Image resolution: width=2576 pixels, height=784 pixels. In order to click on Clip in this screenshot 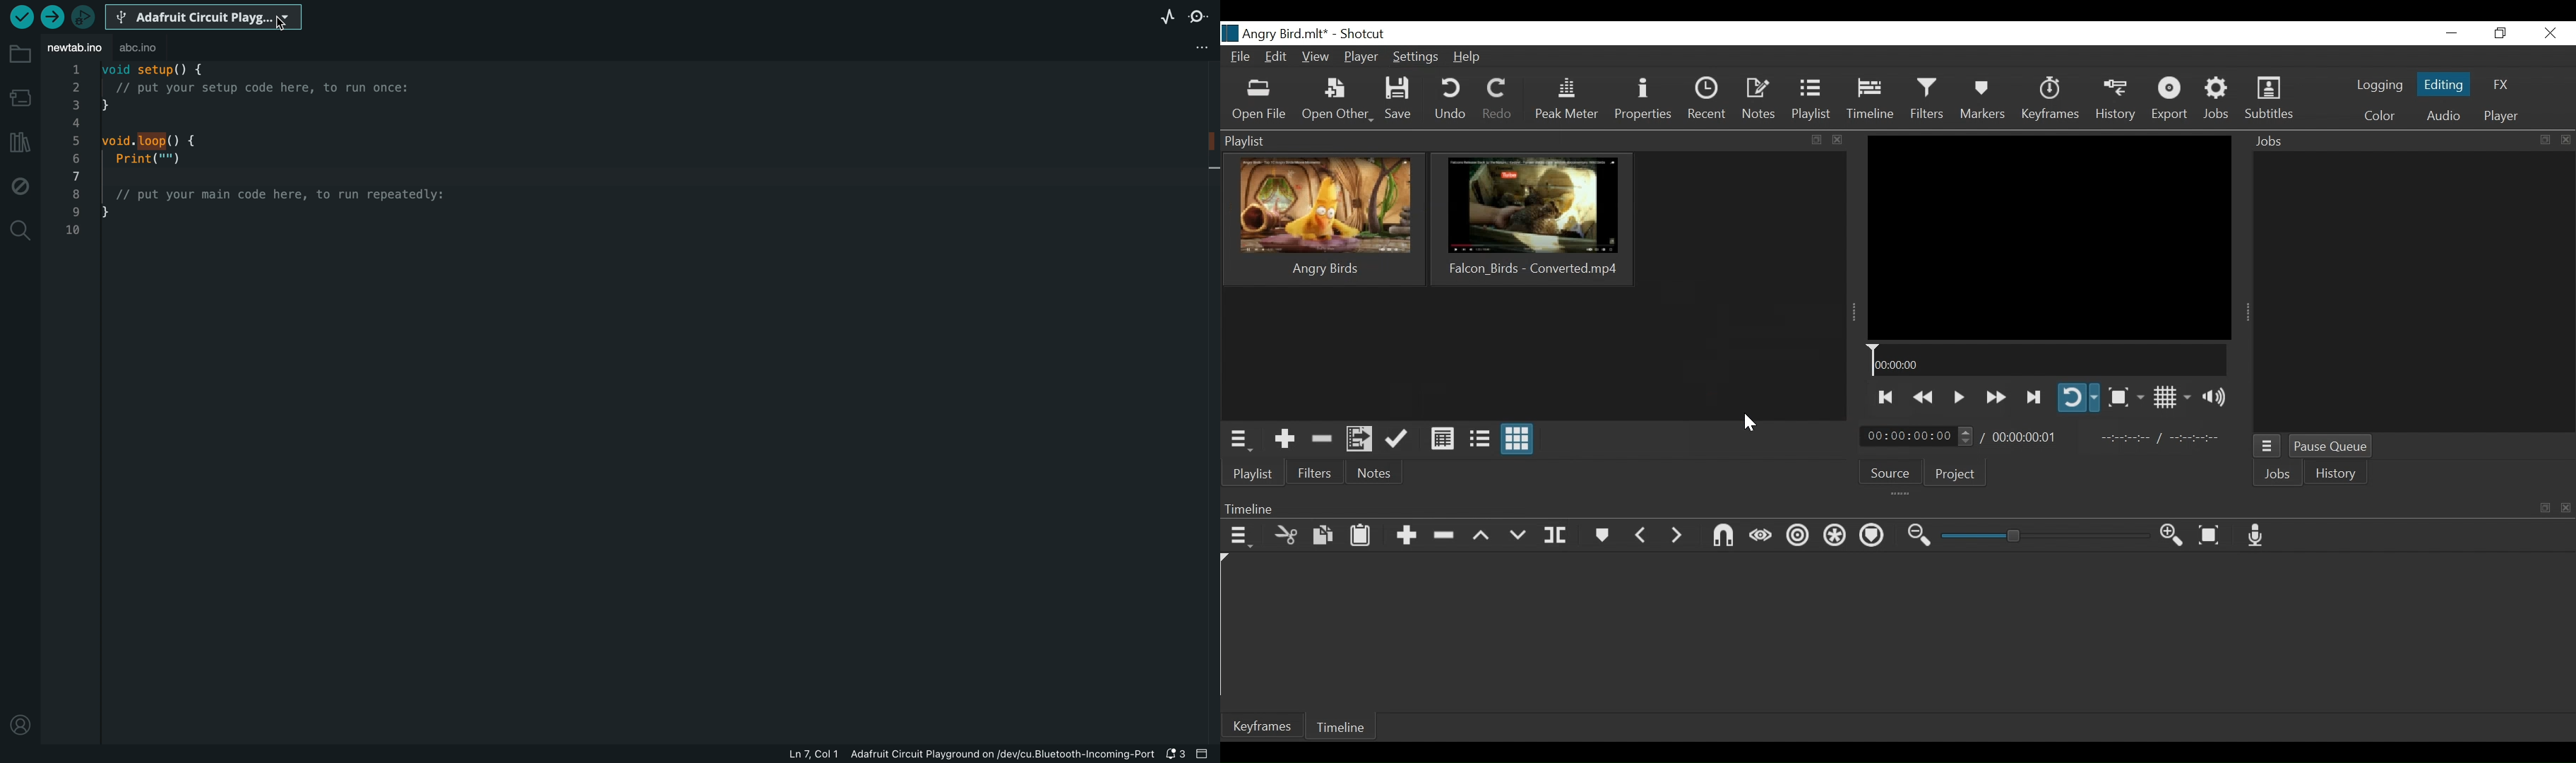, I will do `click(1532, 219)`.